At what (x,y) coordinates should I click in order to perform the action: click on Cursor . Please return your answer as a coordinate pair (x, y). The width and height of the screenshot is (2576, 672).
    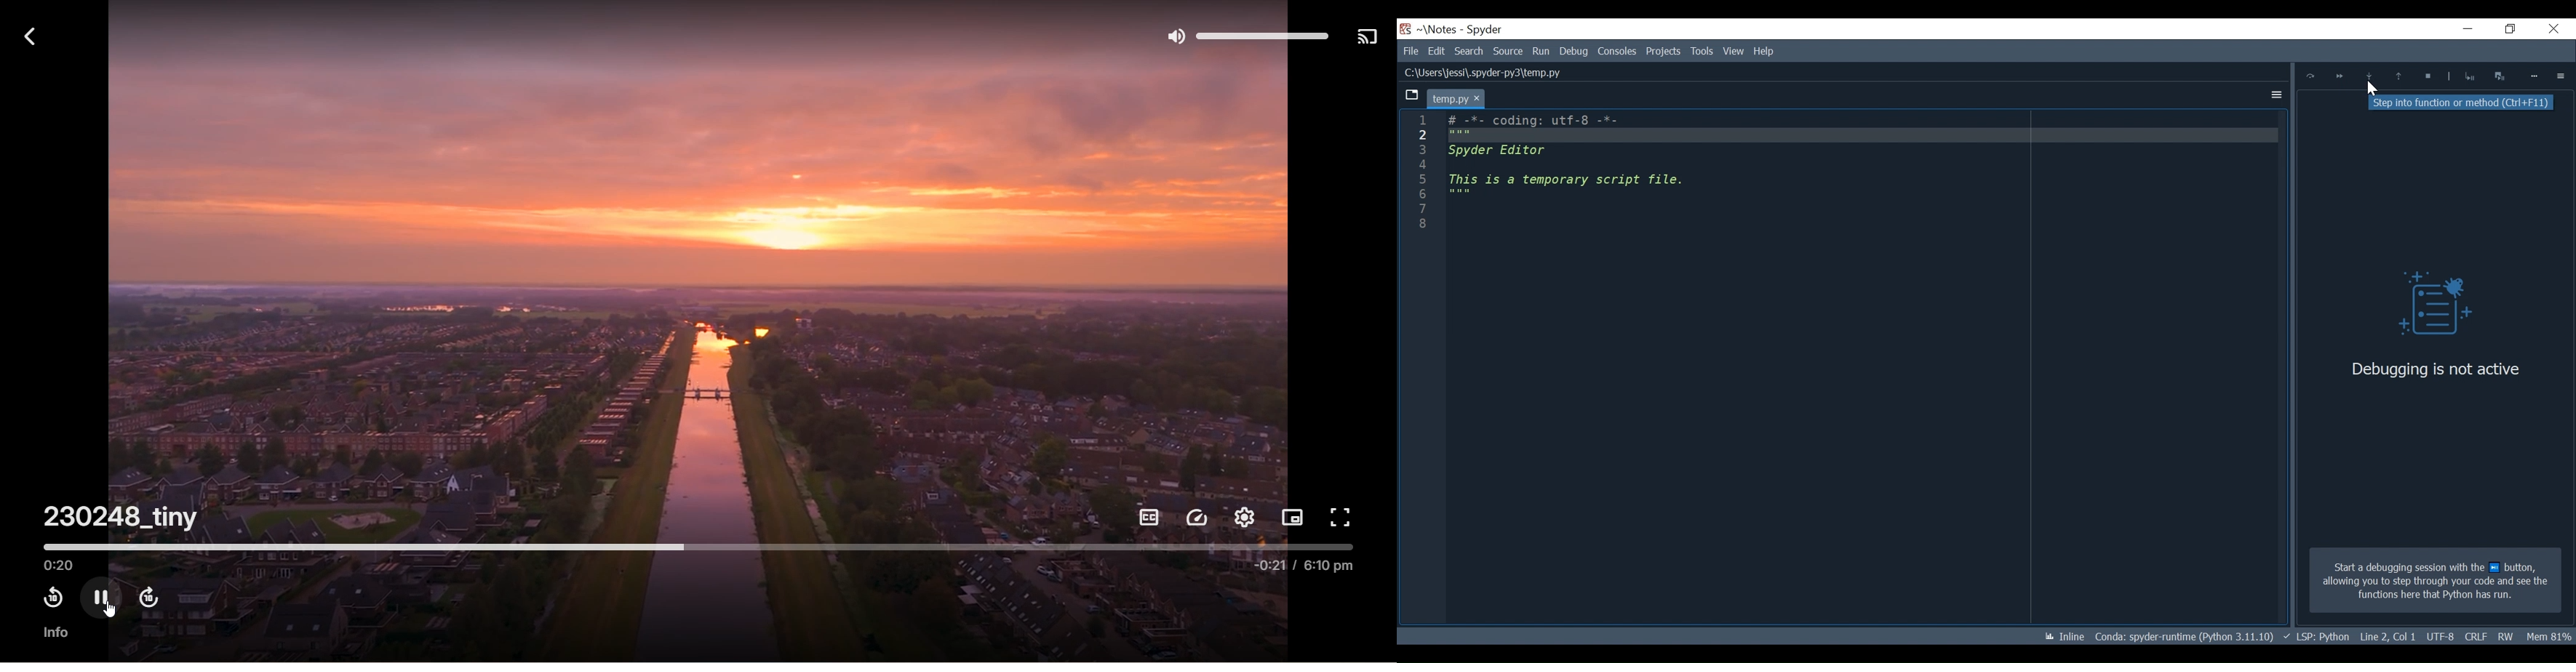
    Looking at the image, I should click on (2371, 90).